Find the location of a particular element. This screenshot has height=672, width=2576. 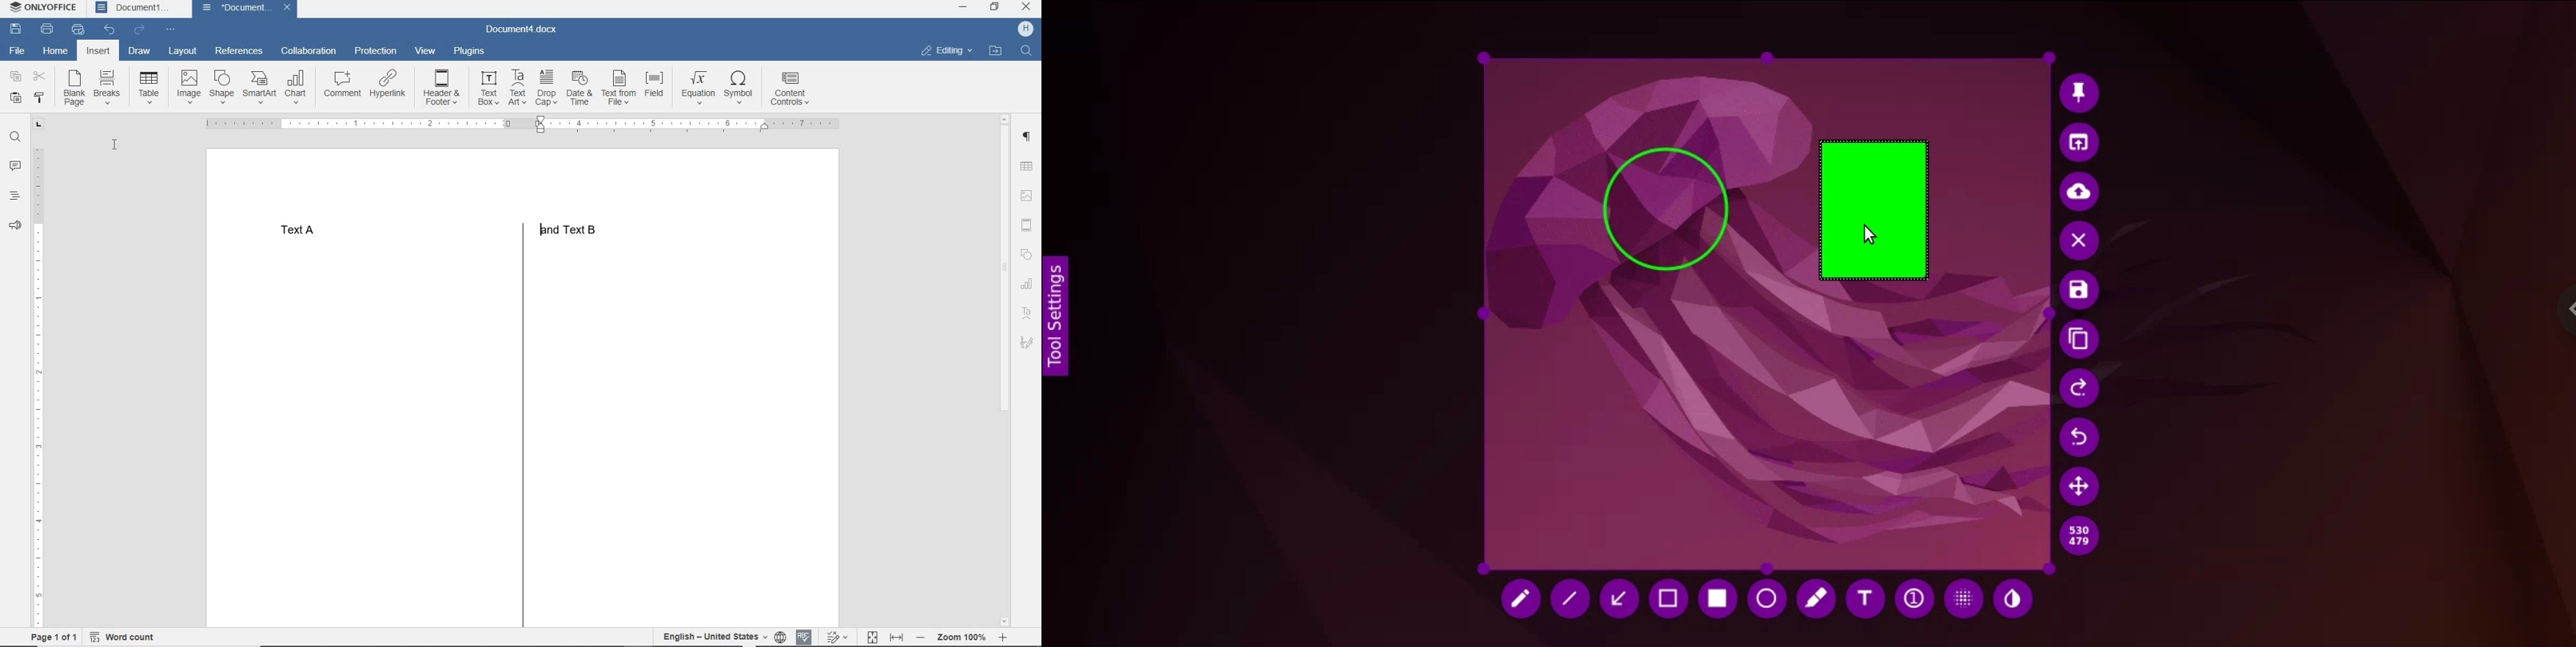

HP is located at coordinates (1026, 30).